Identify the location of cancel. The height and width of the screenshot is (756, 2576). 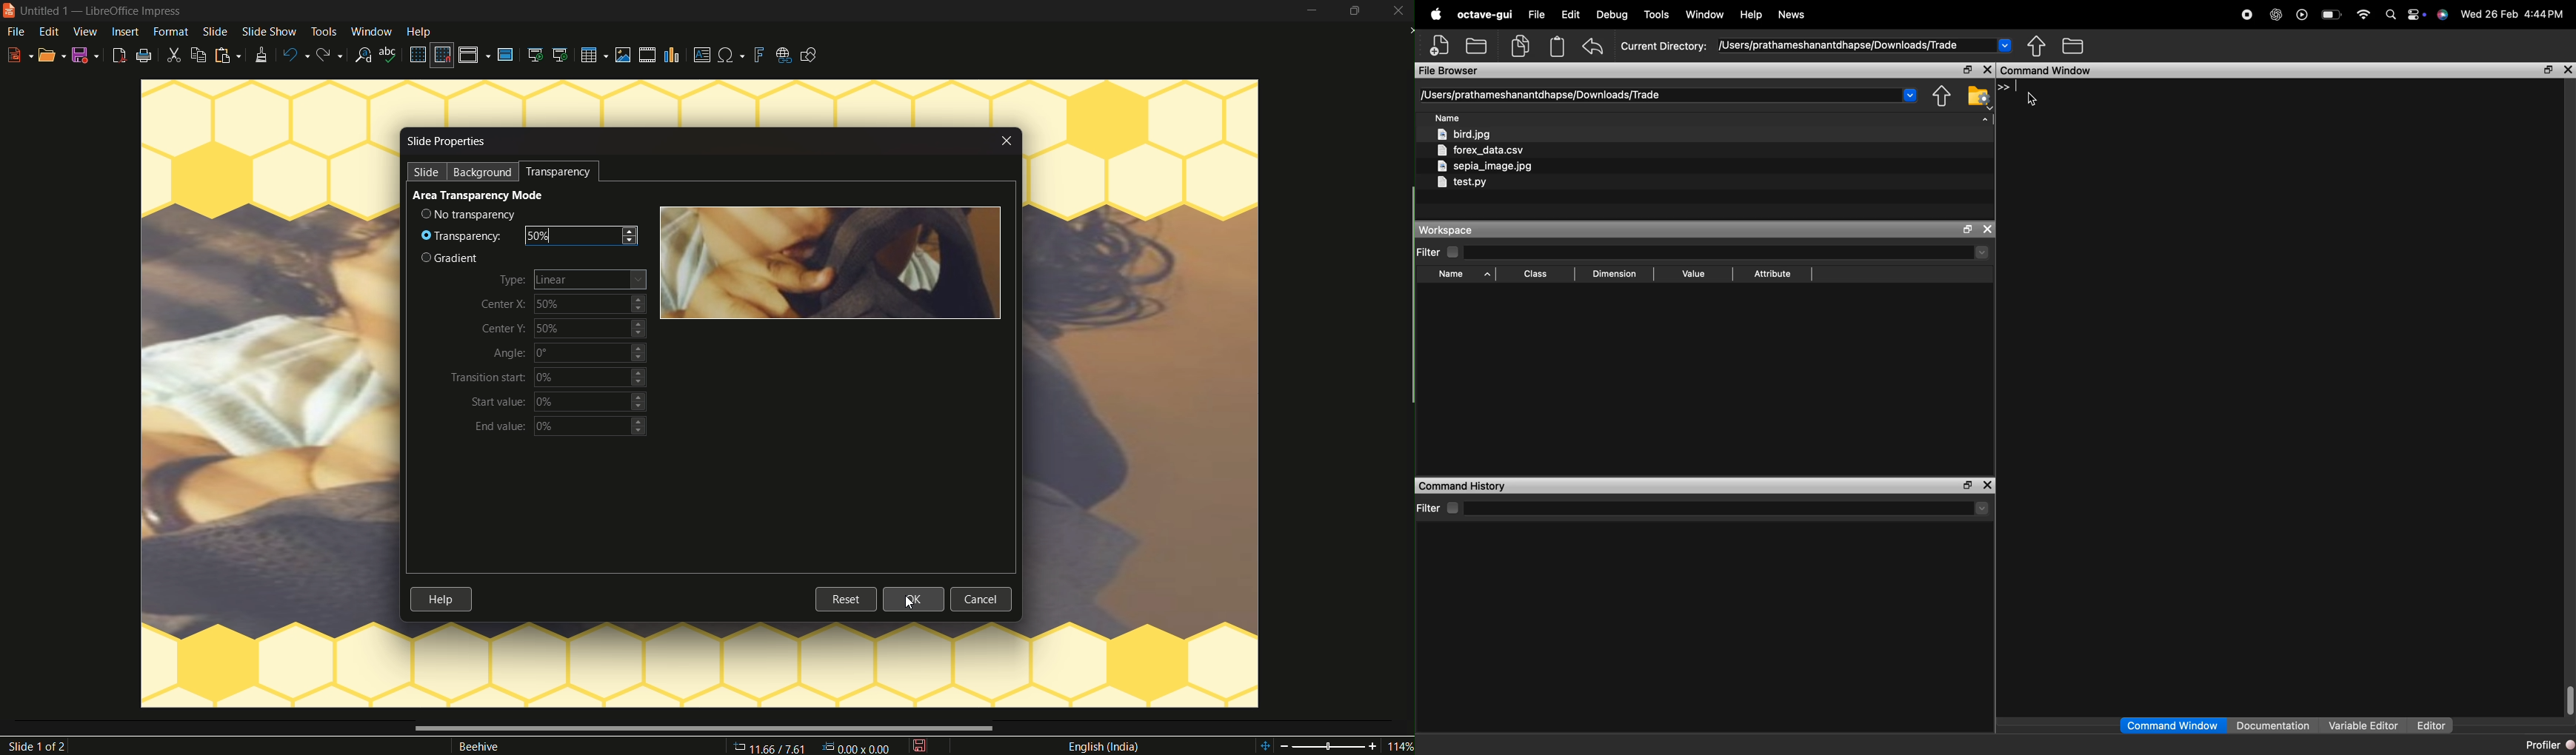
(982, 599).